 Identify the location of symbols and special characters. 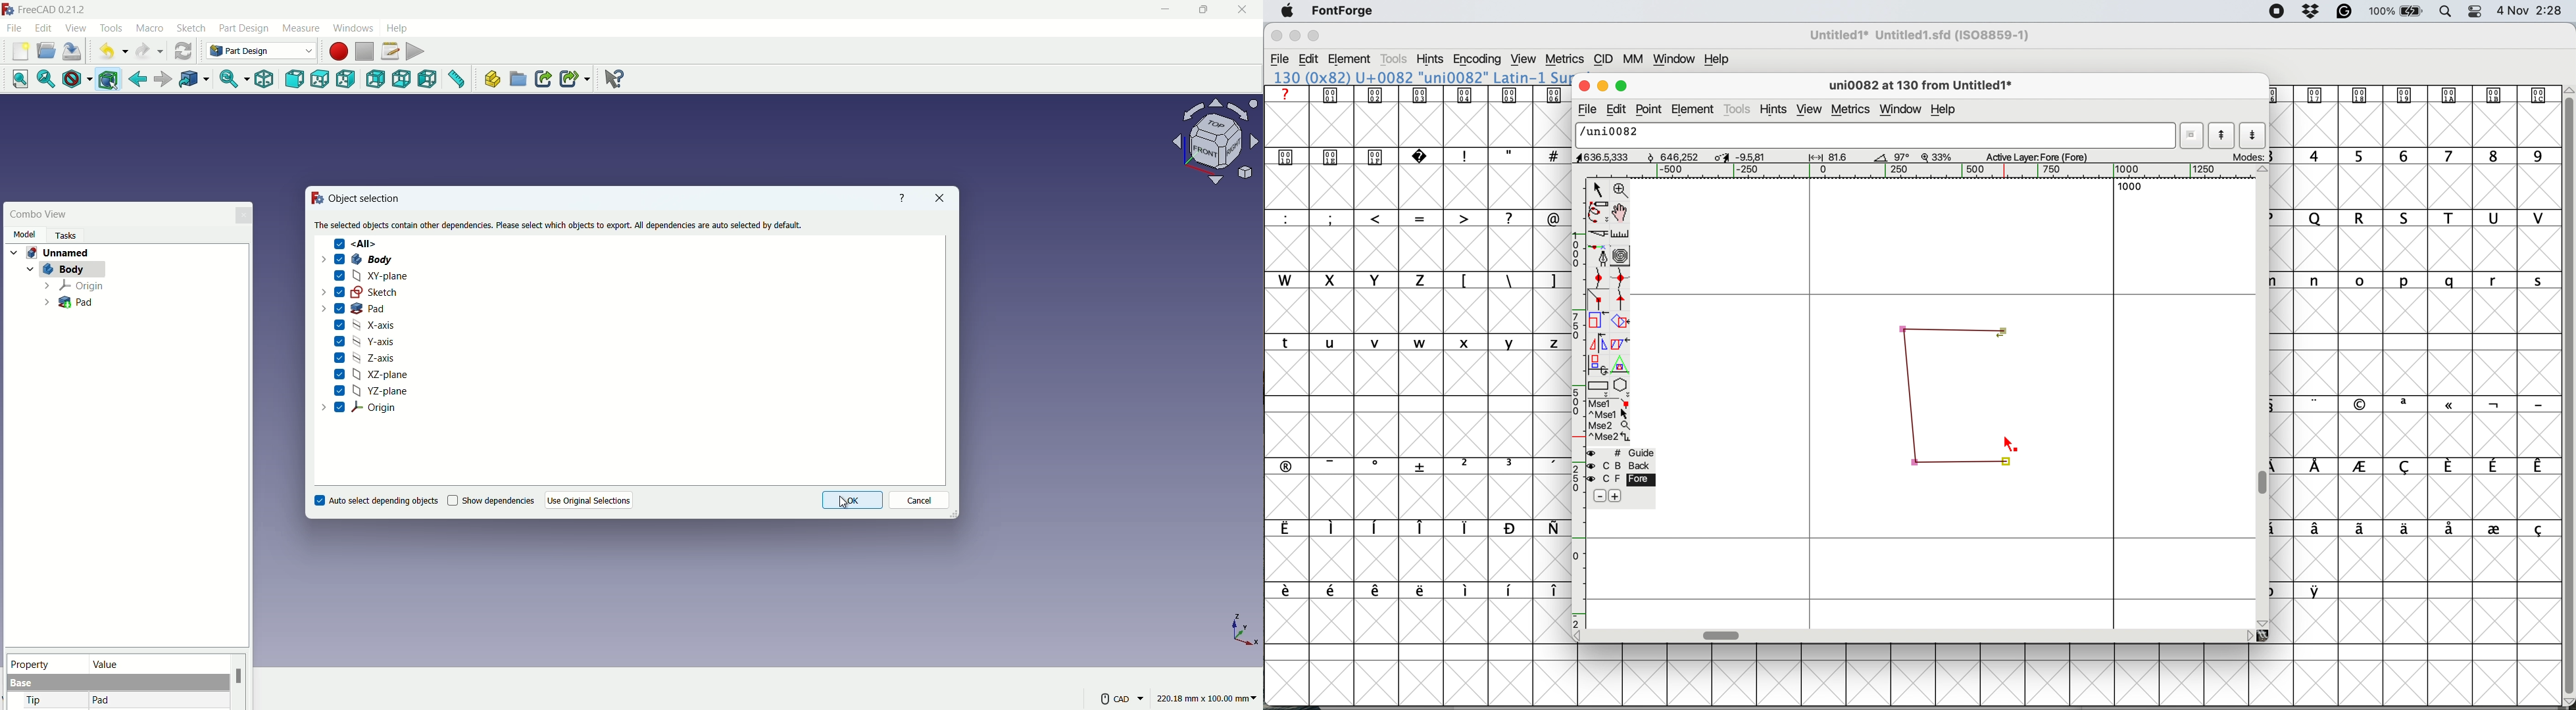
(1425, 157).